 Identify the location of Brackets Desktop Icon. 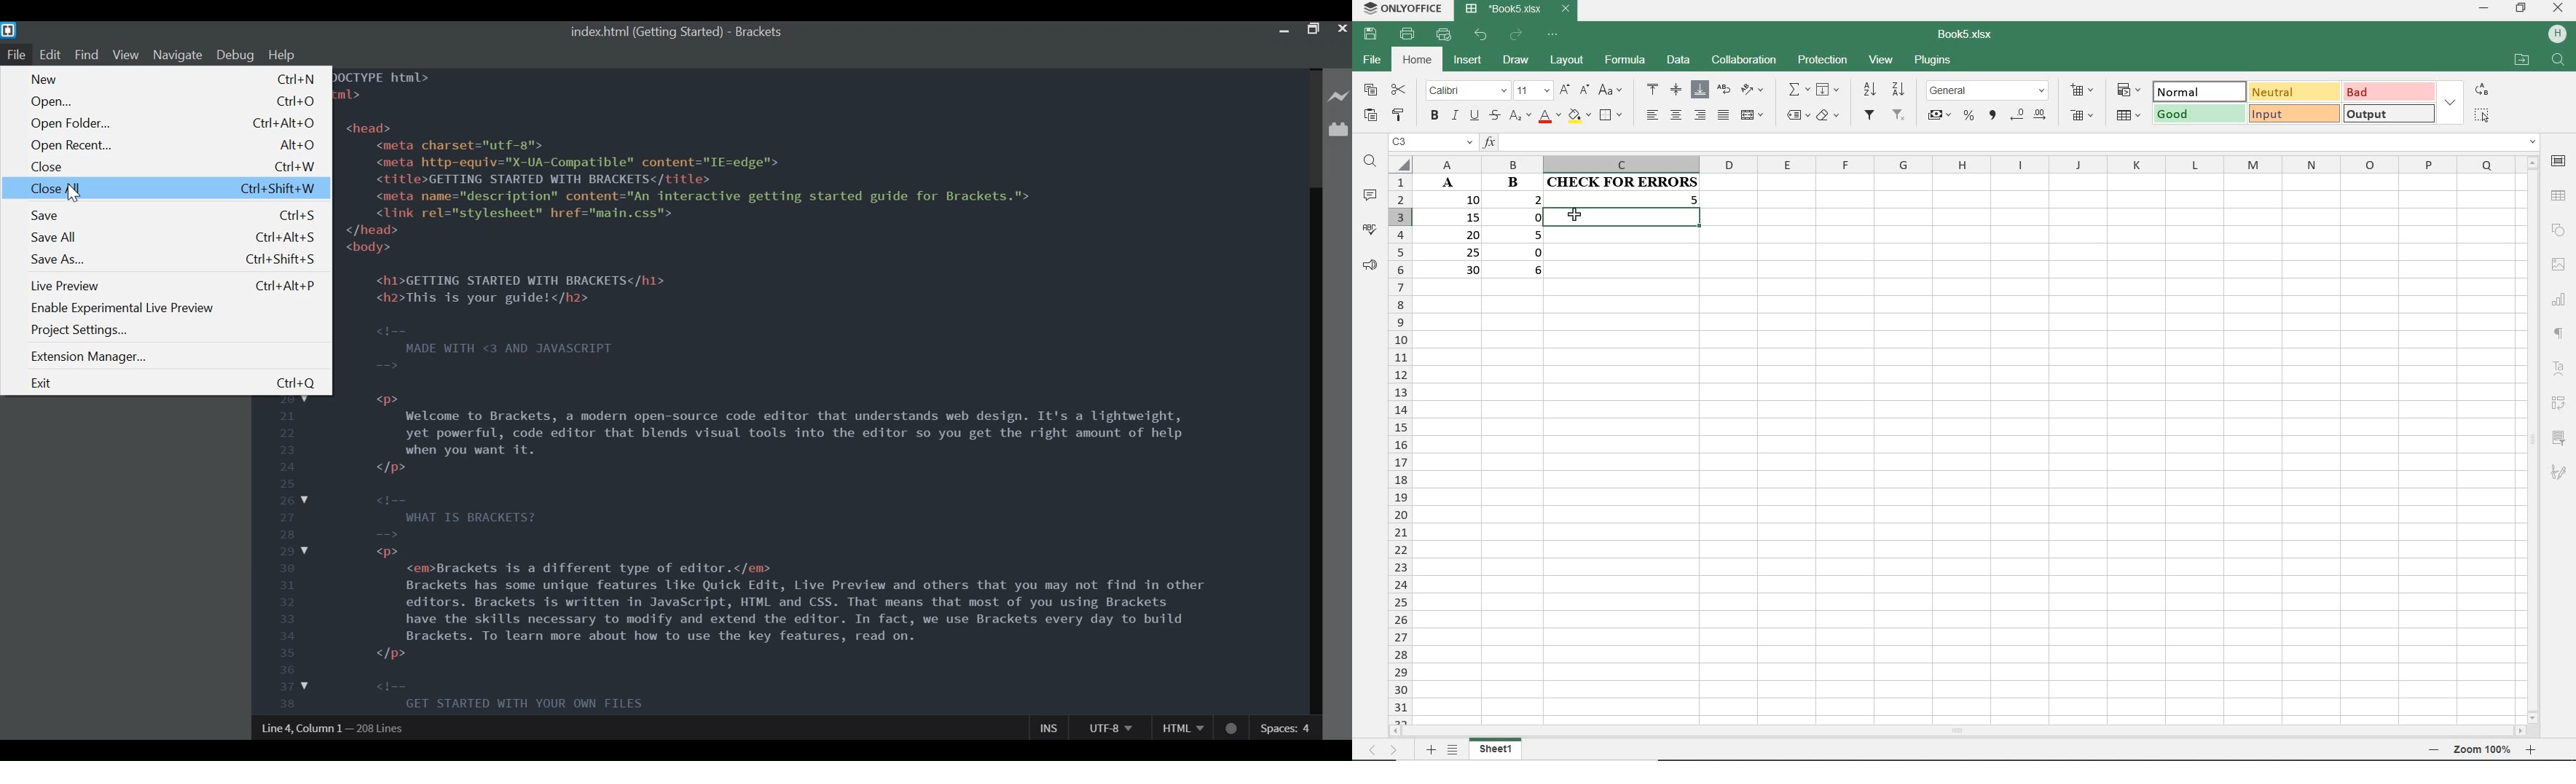
(9, 30).